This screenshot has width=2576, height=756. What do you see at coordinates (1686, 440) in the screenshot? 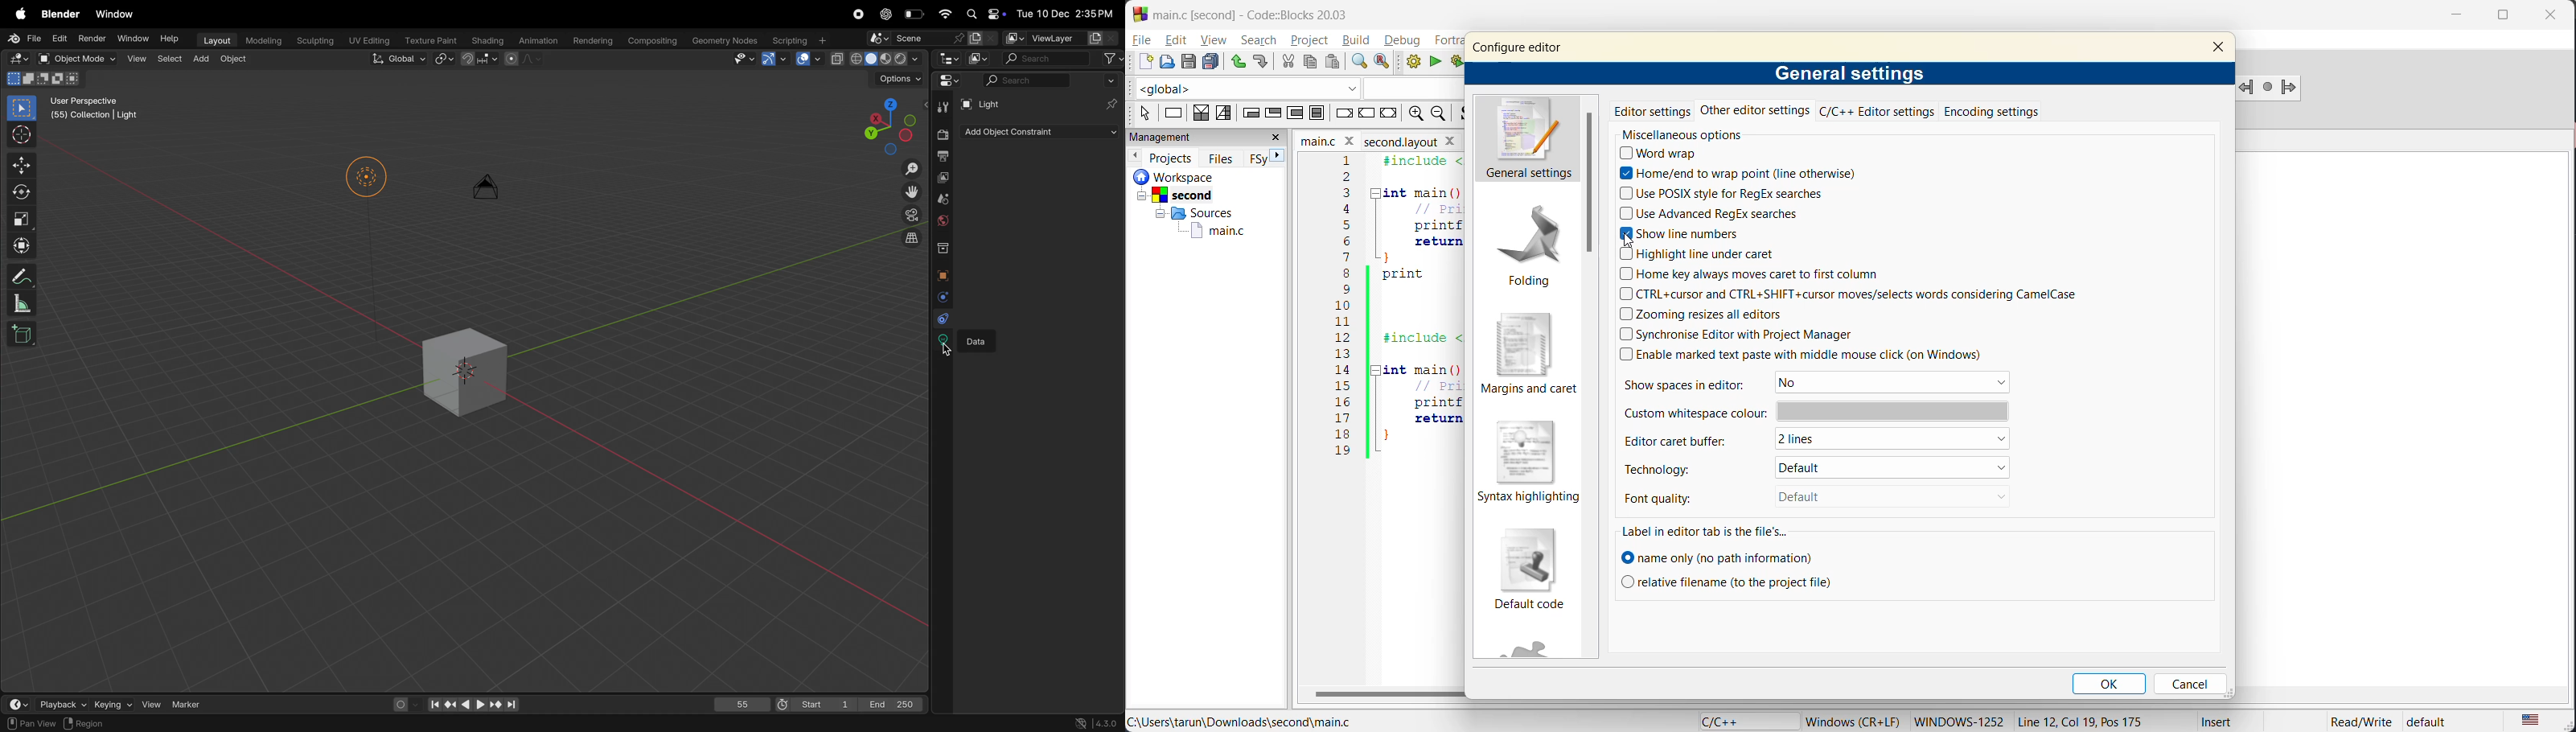
I see `editor caret buffer` at bounding box center [1686, 440].